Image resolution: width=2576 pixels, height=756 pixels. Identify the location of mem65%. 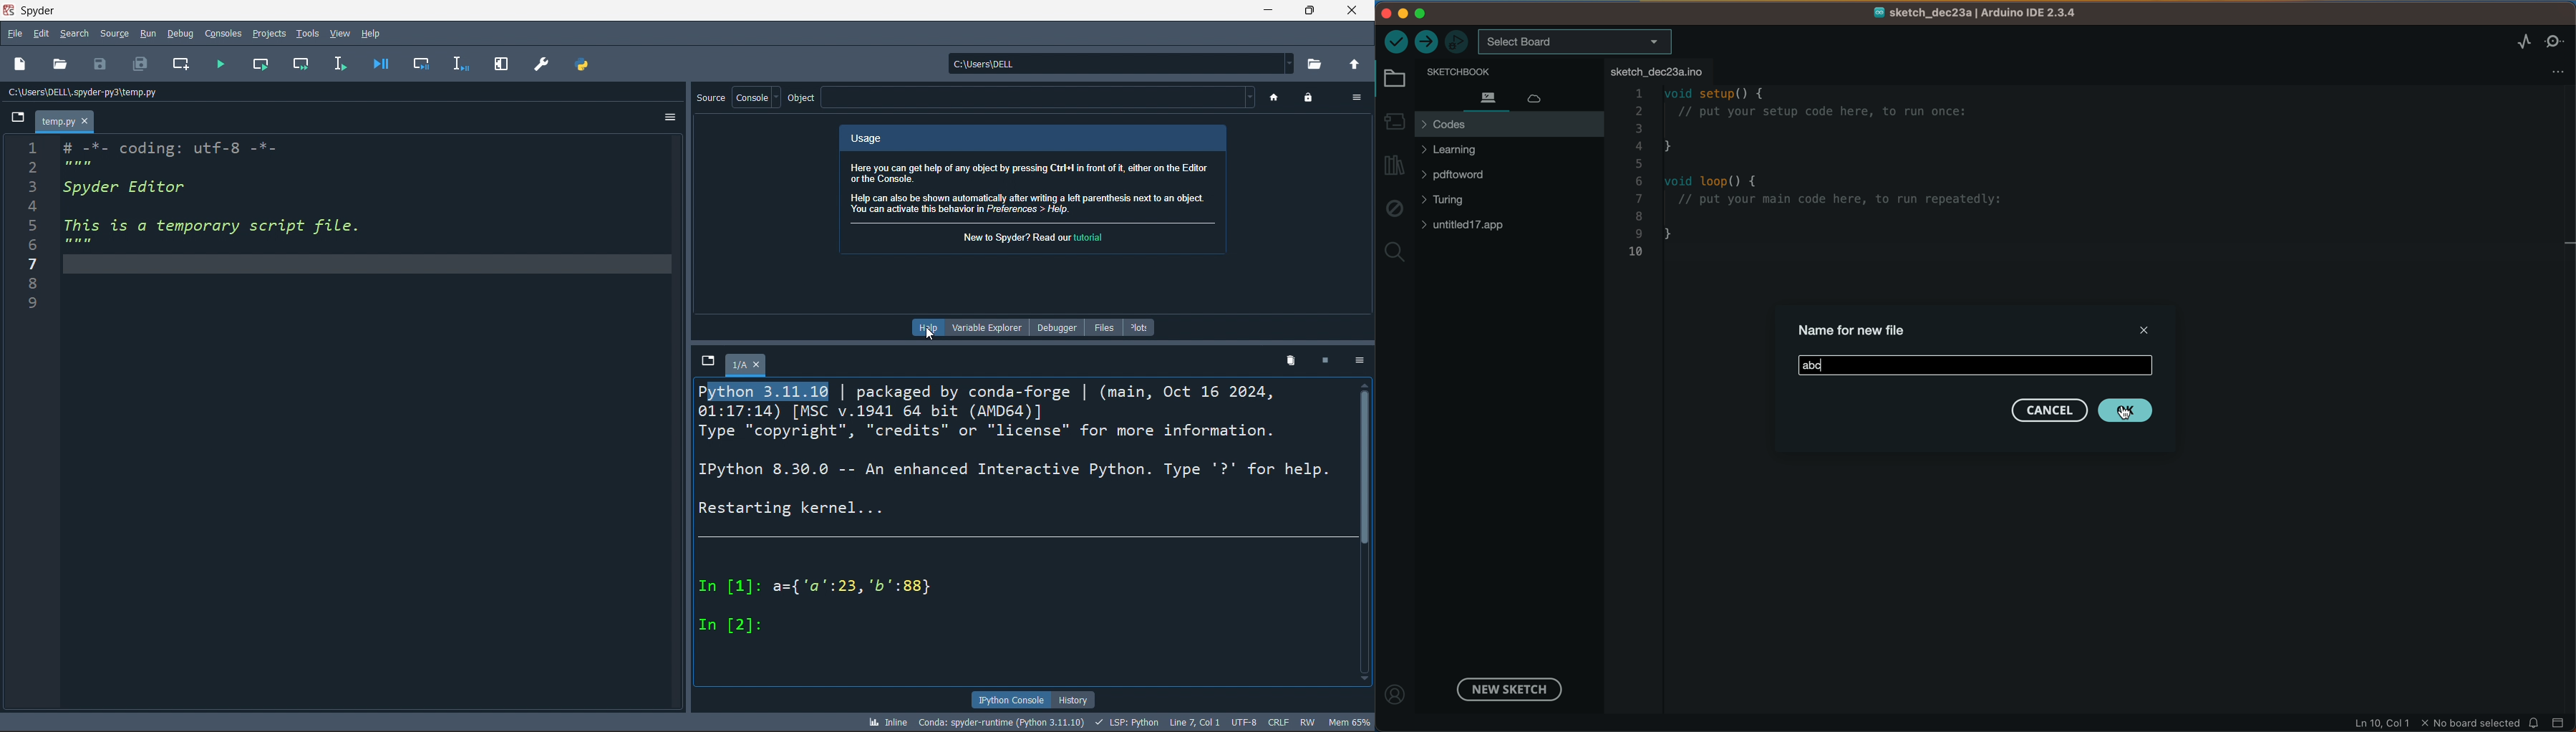
(1347, 723).